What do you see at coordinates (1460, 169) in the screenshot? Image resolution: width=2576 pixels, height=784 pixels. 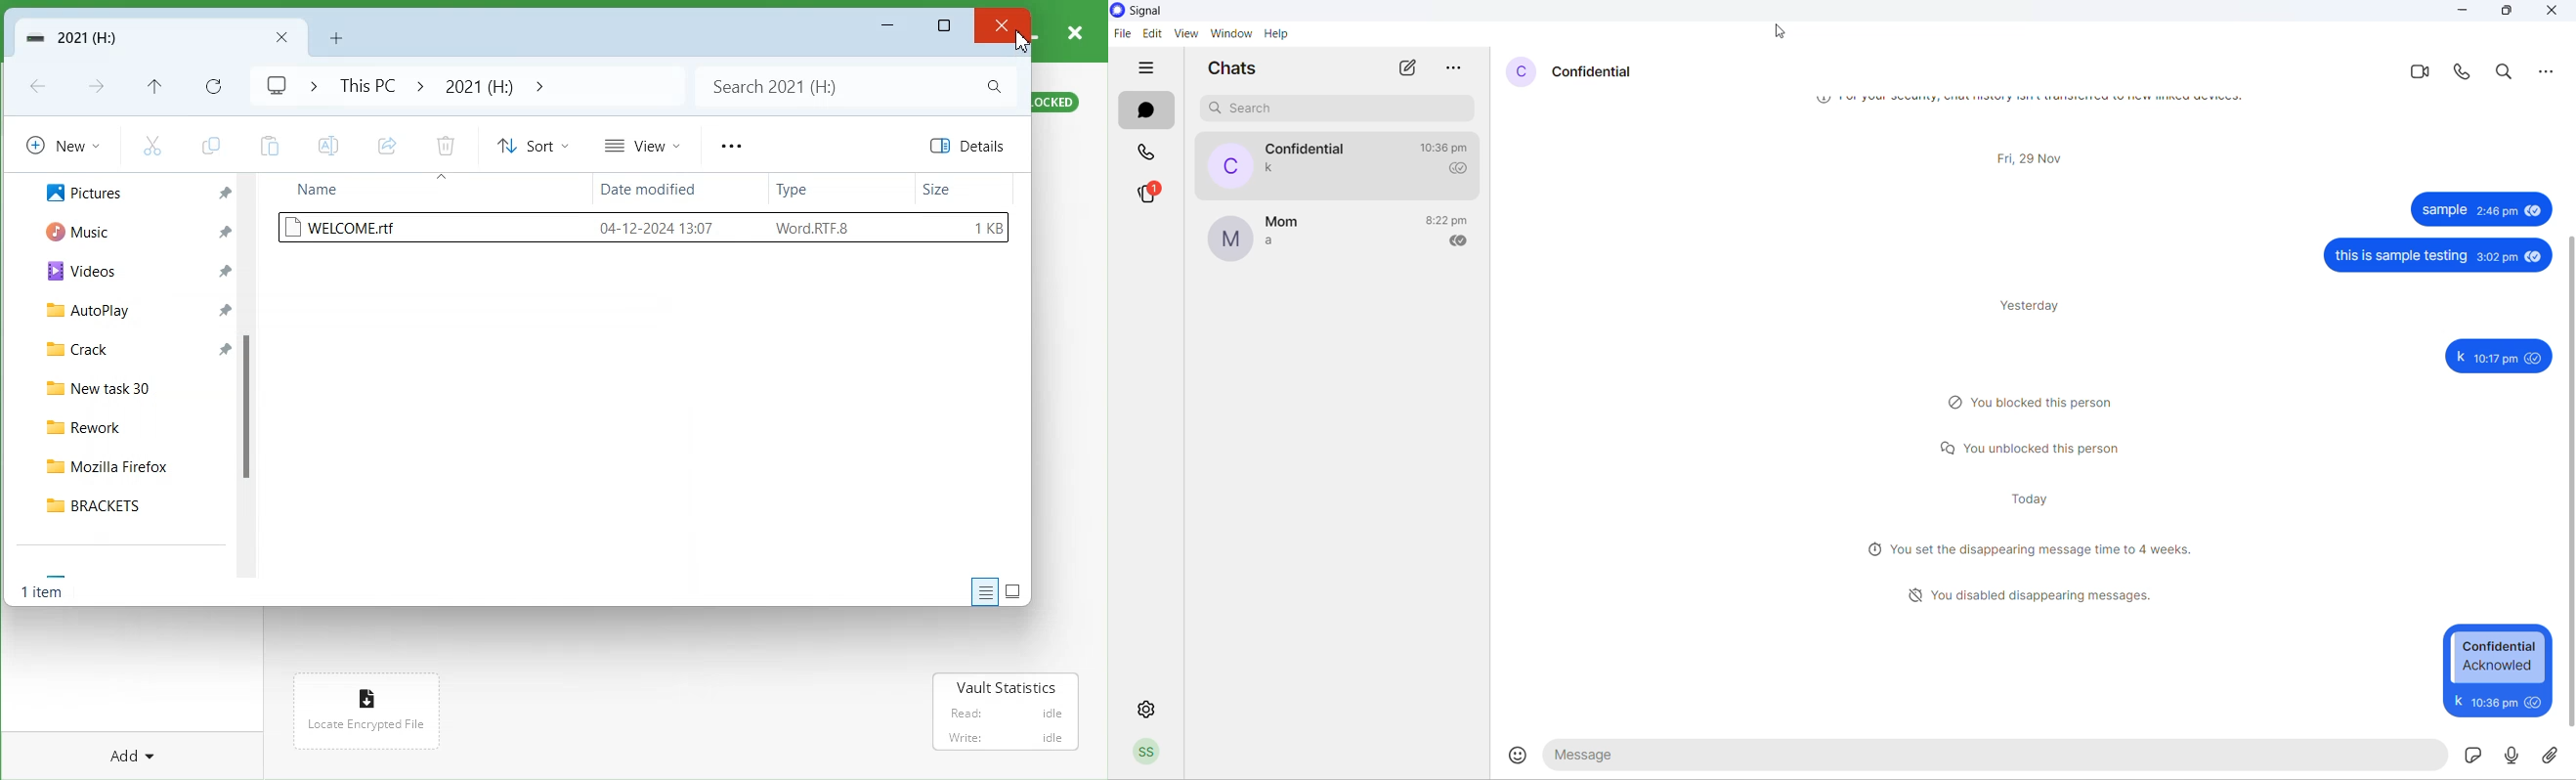 I see `read recipient` at bounding box center [1460, 169].